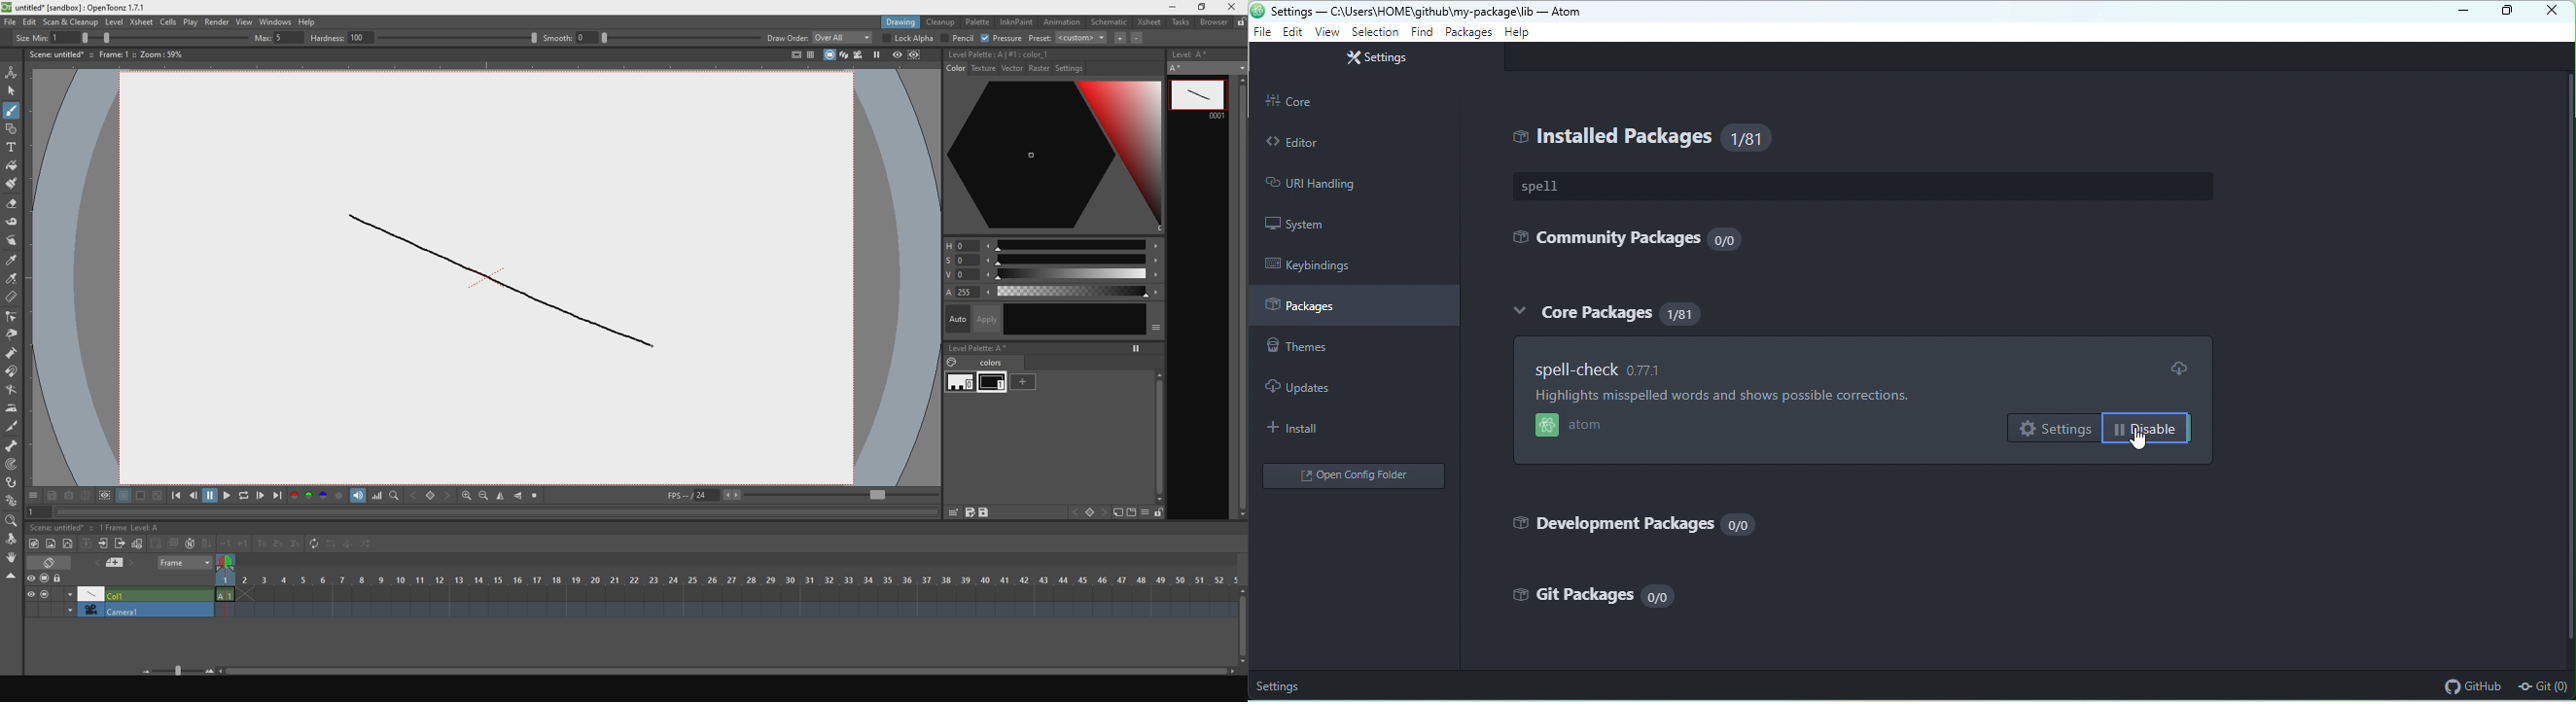  I want to click on icon, so click(1131, 512).